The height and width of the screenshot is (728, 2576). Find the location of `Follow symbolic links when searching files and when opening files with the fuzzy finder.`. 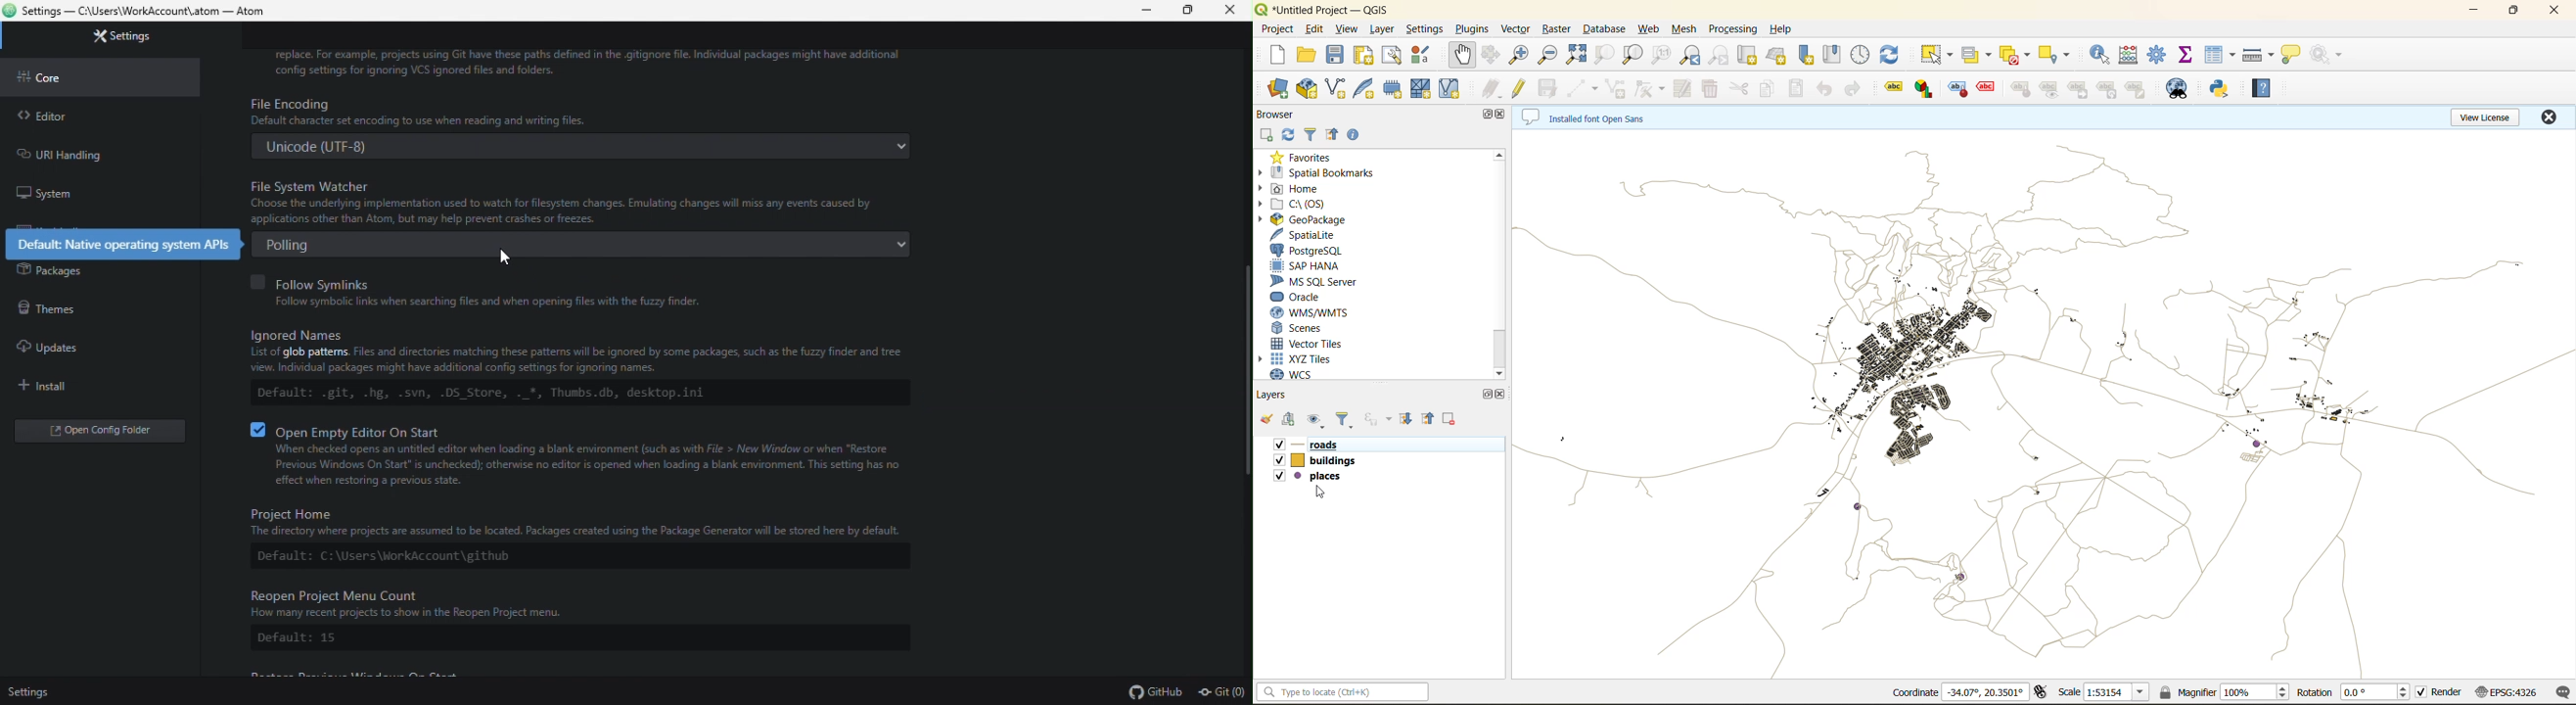

Follow symbolic links when searching files and when opening files with the fuzzy finder. is located at coordinates (473, 303).